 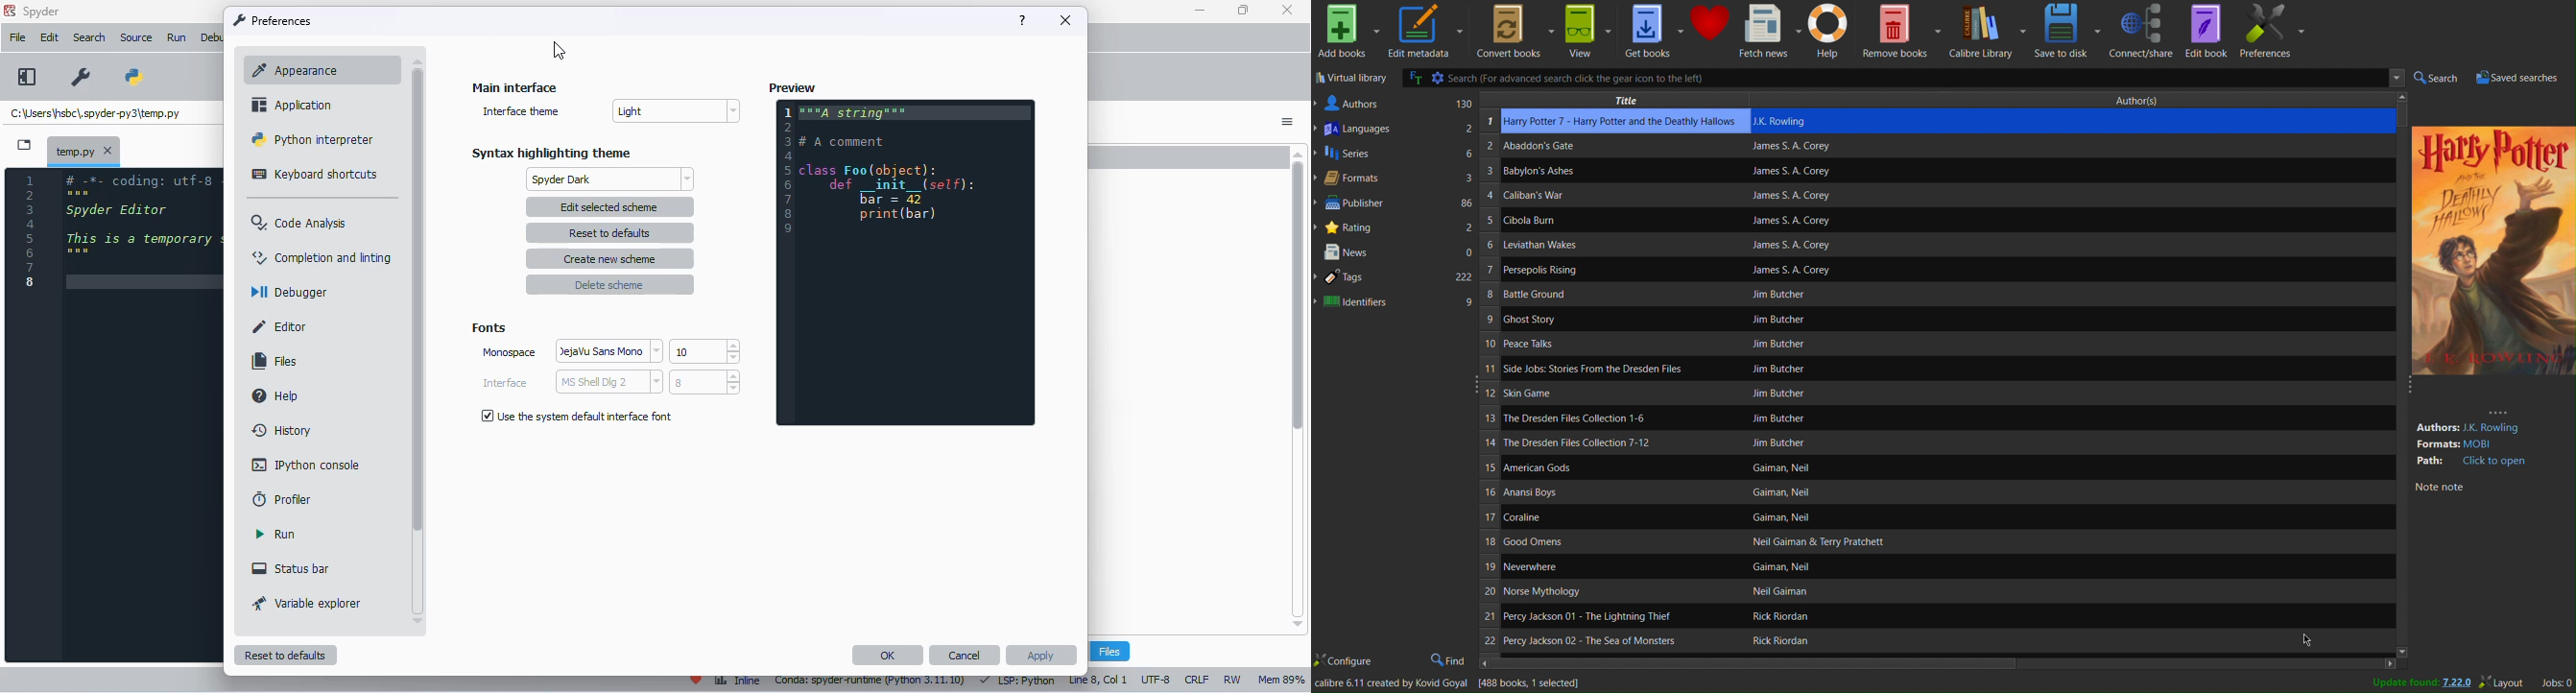 I want to click on syntax highlighting theme, so click(x=551, y=154).